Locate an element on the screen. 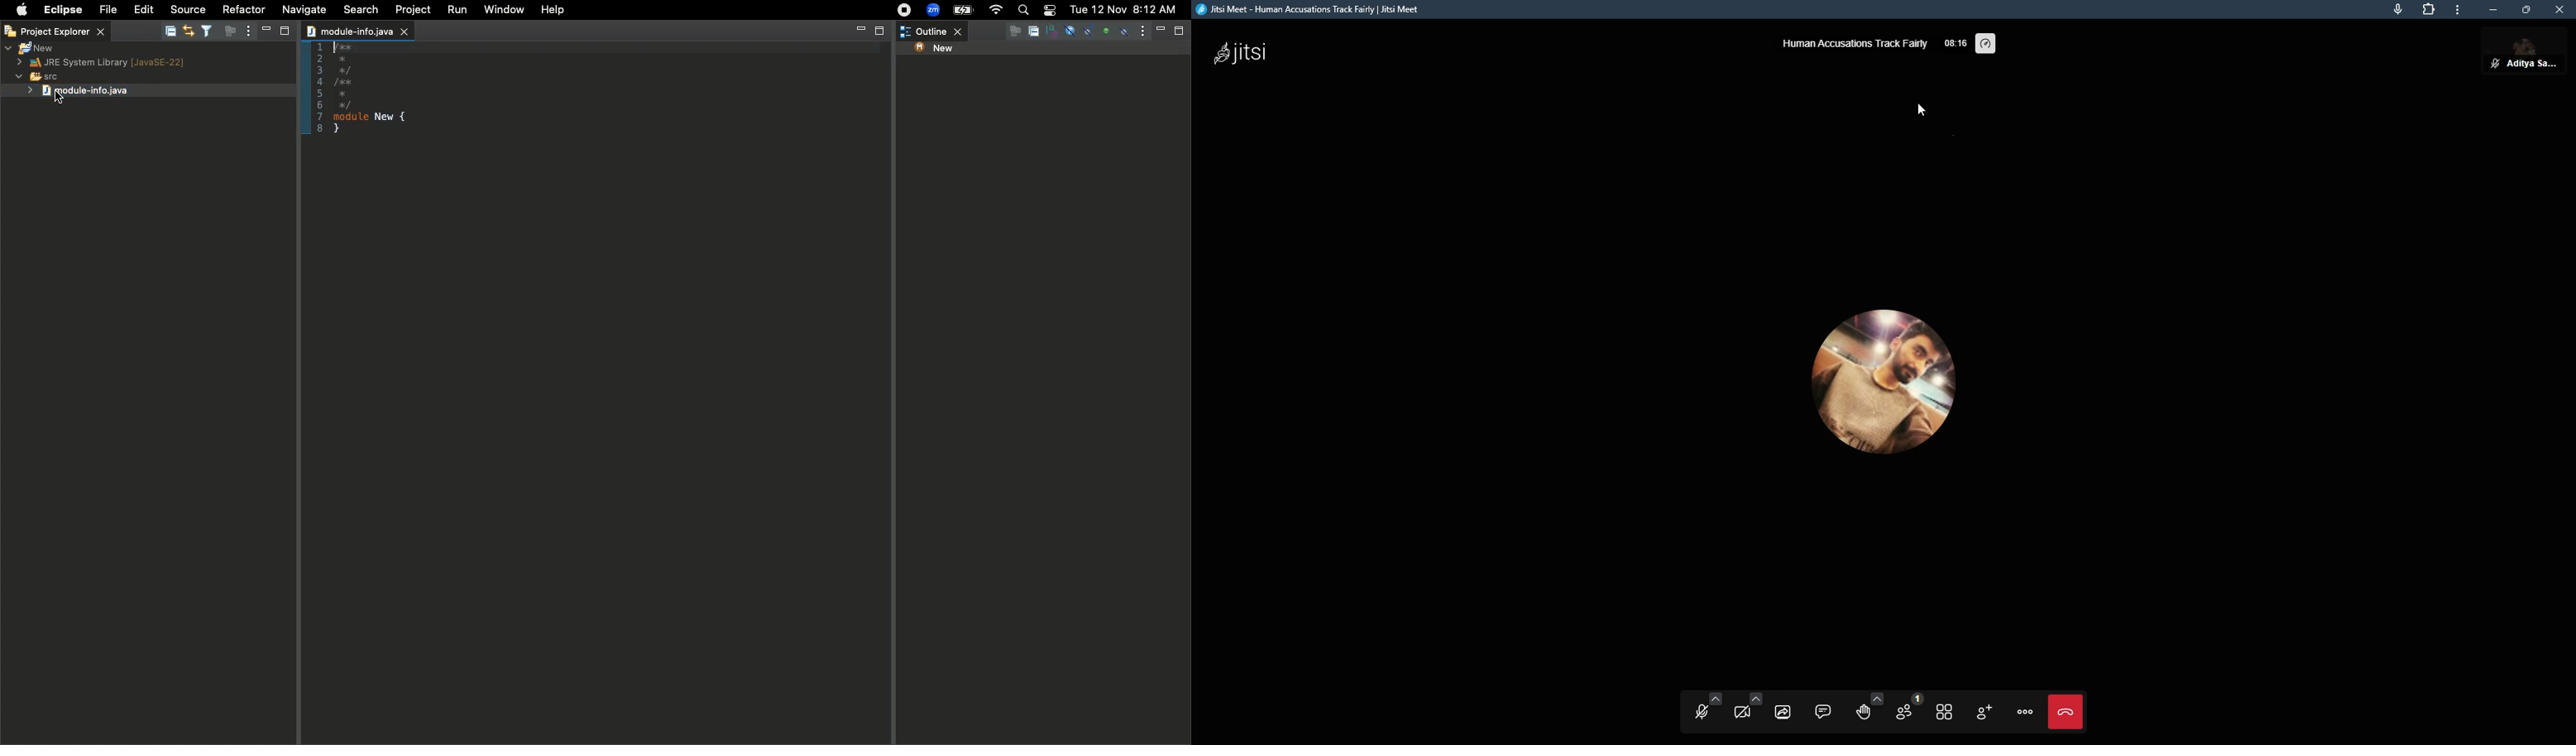 Image resolution: width=2576 pixels, height=756 pixels. video is located at coordinates (1747, 705).